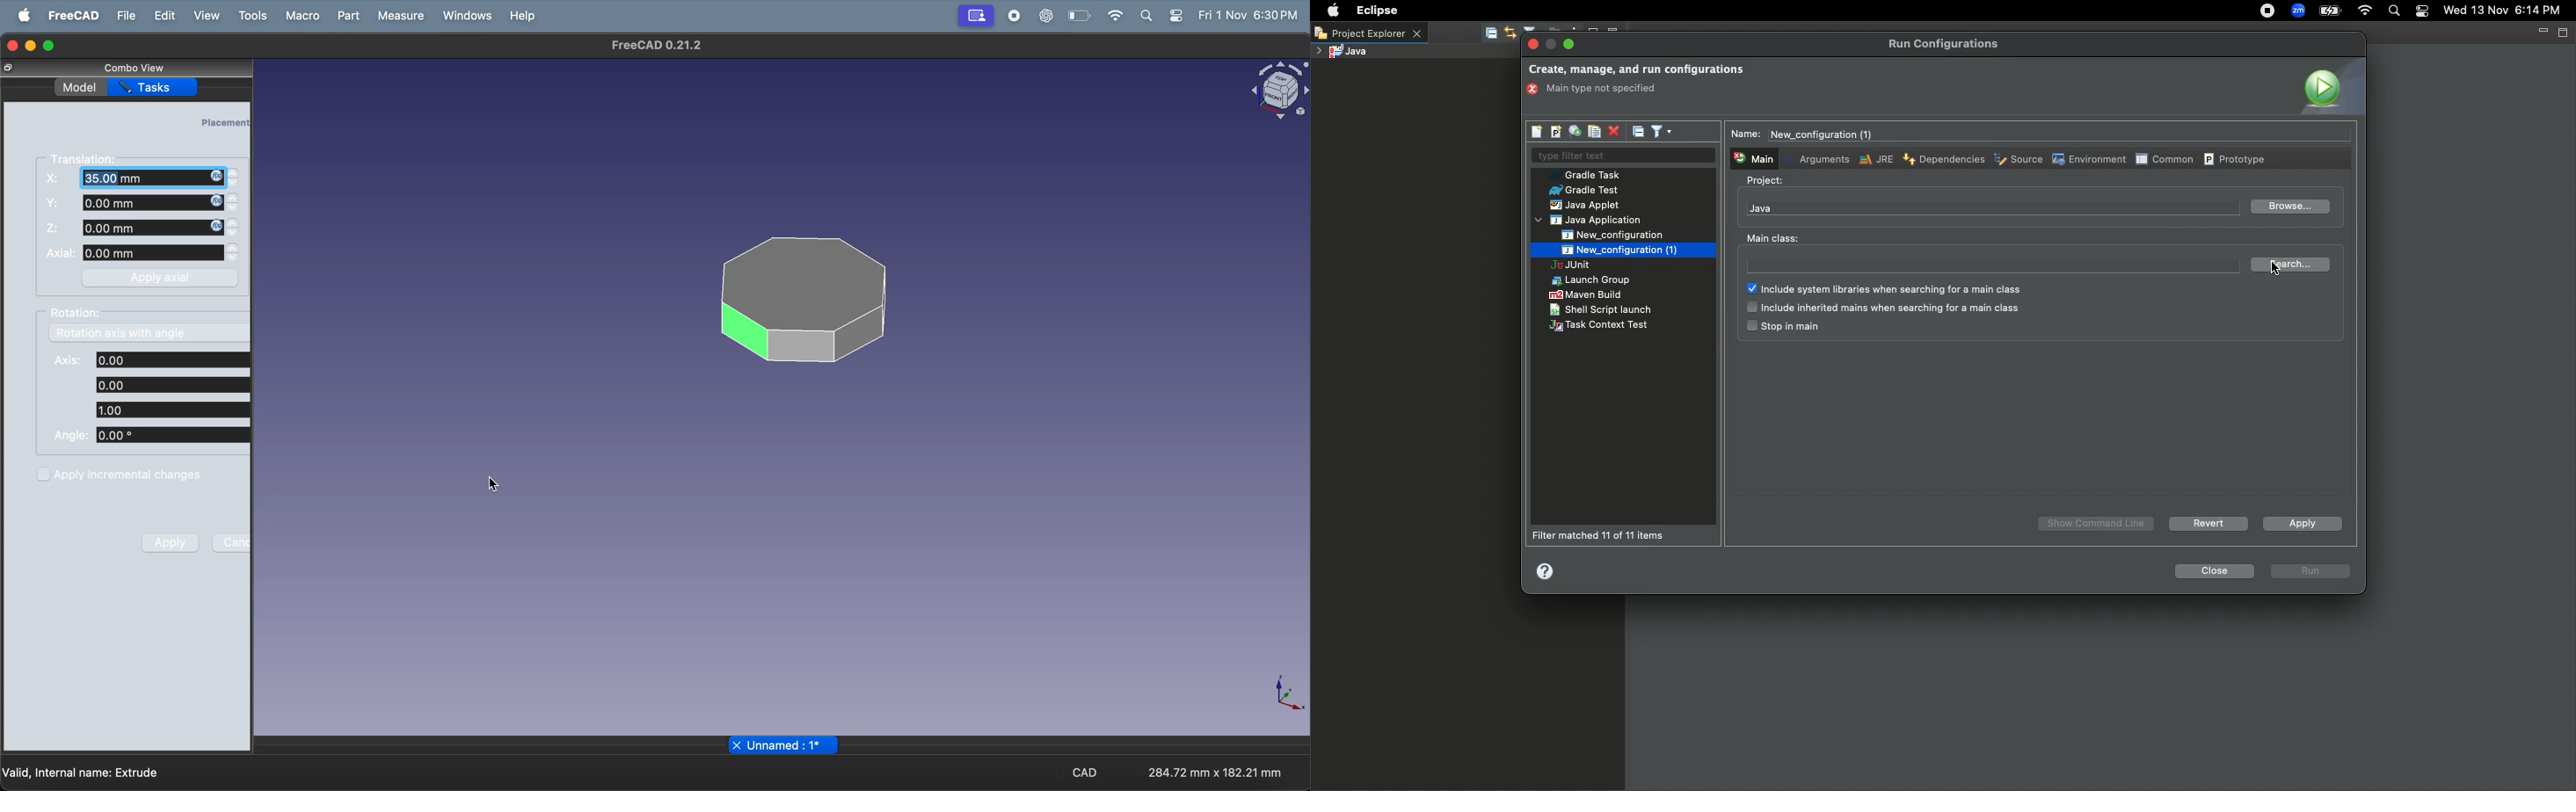  What do you see at coordinates (1538, 132) in the screenshot?
I see `New launch configuration` at bounding box center [1538, 132].